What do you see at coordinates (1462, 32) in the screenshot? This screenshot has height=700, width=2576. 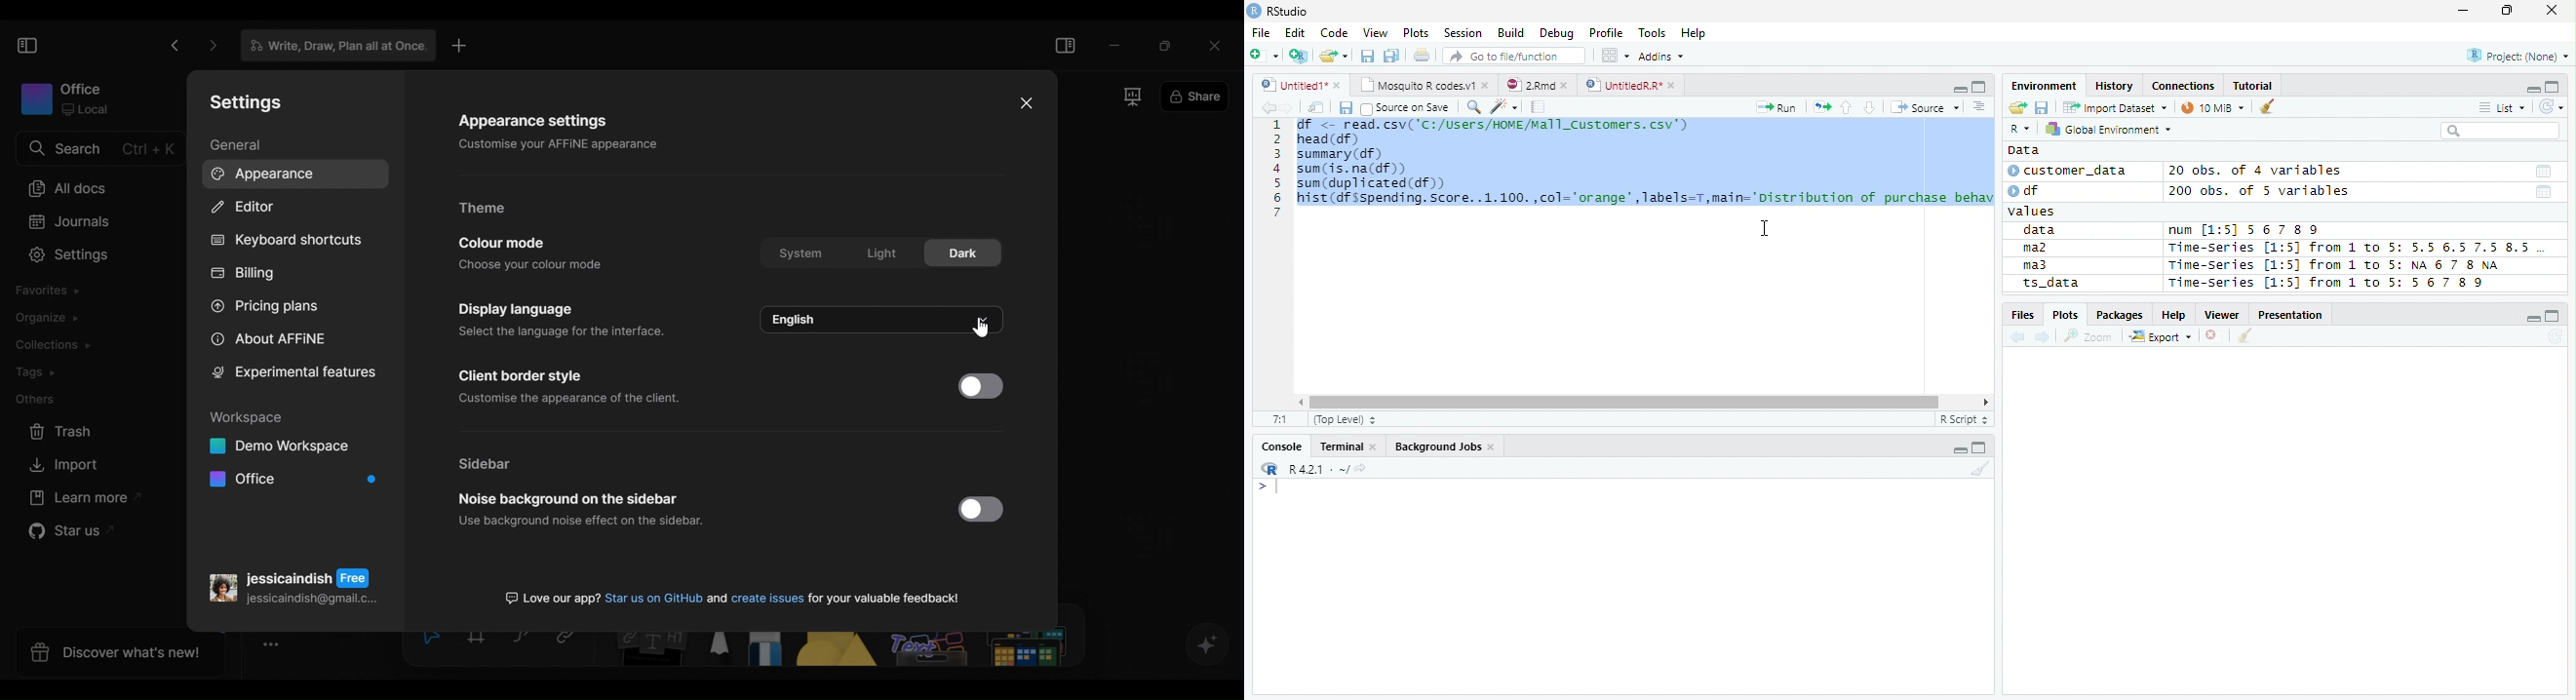 I see `Session` at bounding box center [1462, 32].